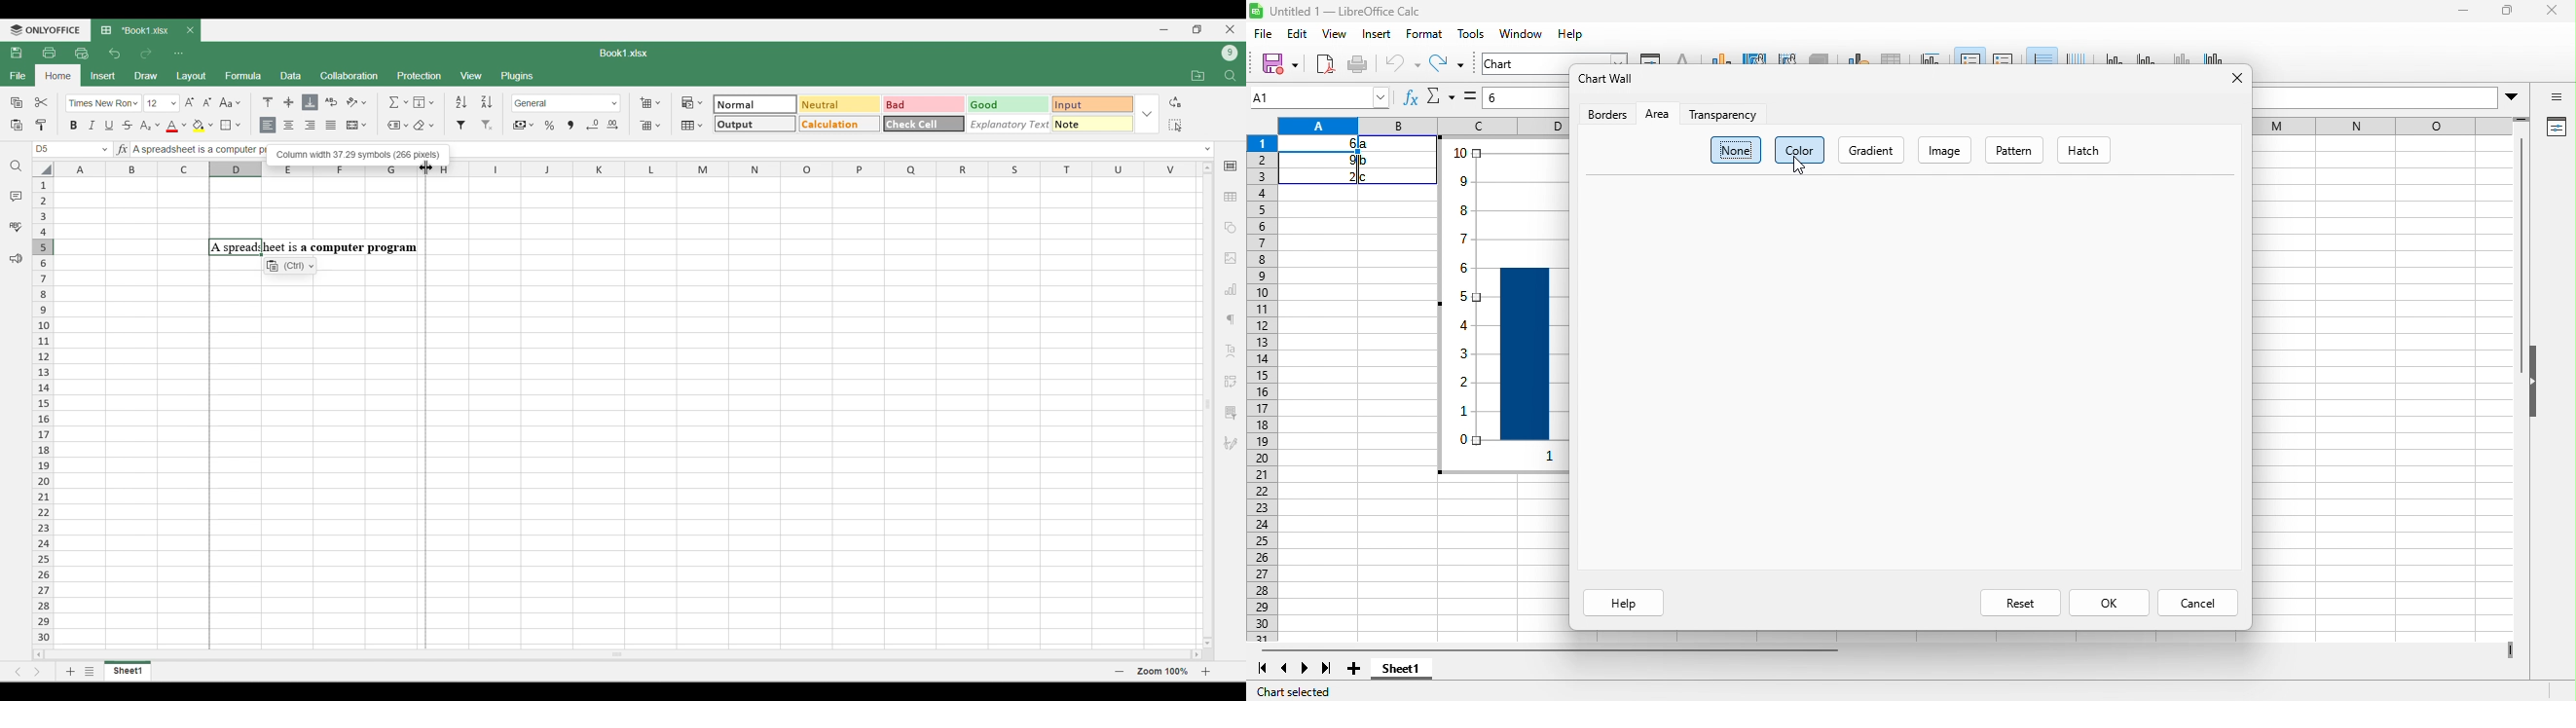 Image resolution: width=2576 pixels, height=728 pixels. What do you see at coordinates (1231, 350) in the screenshot?
I see `Text alignment` at bounding box center [1231, 350].